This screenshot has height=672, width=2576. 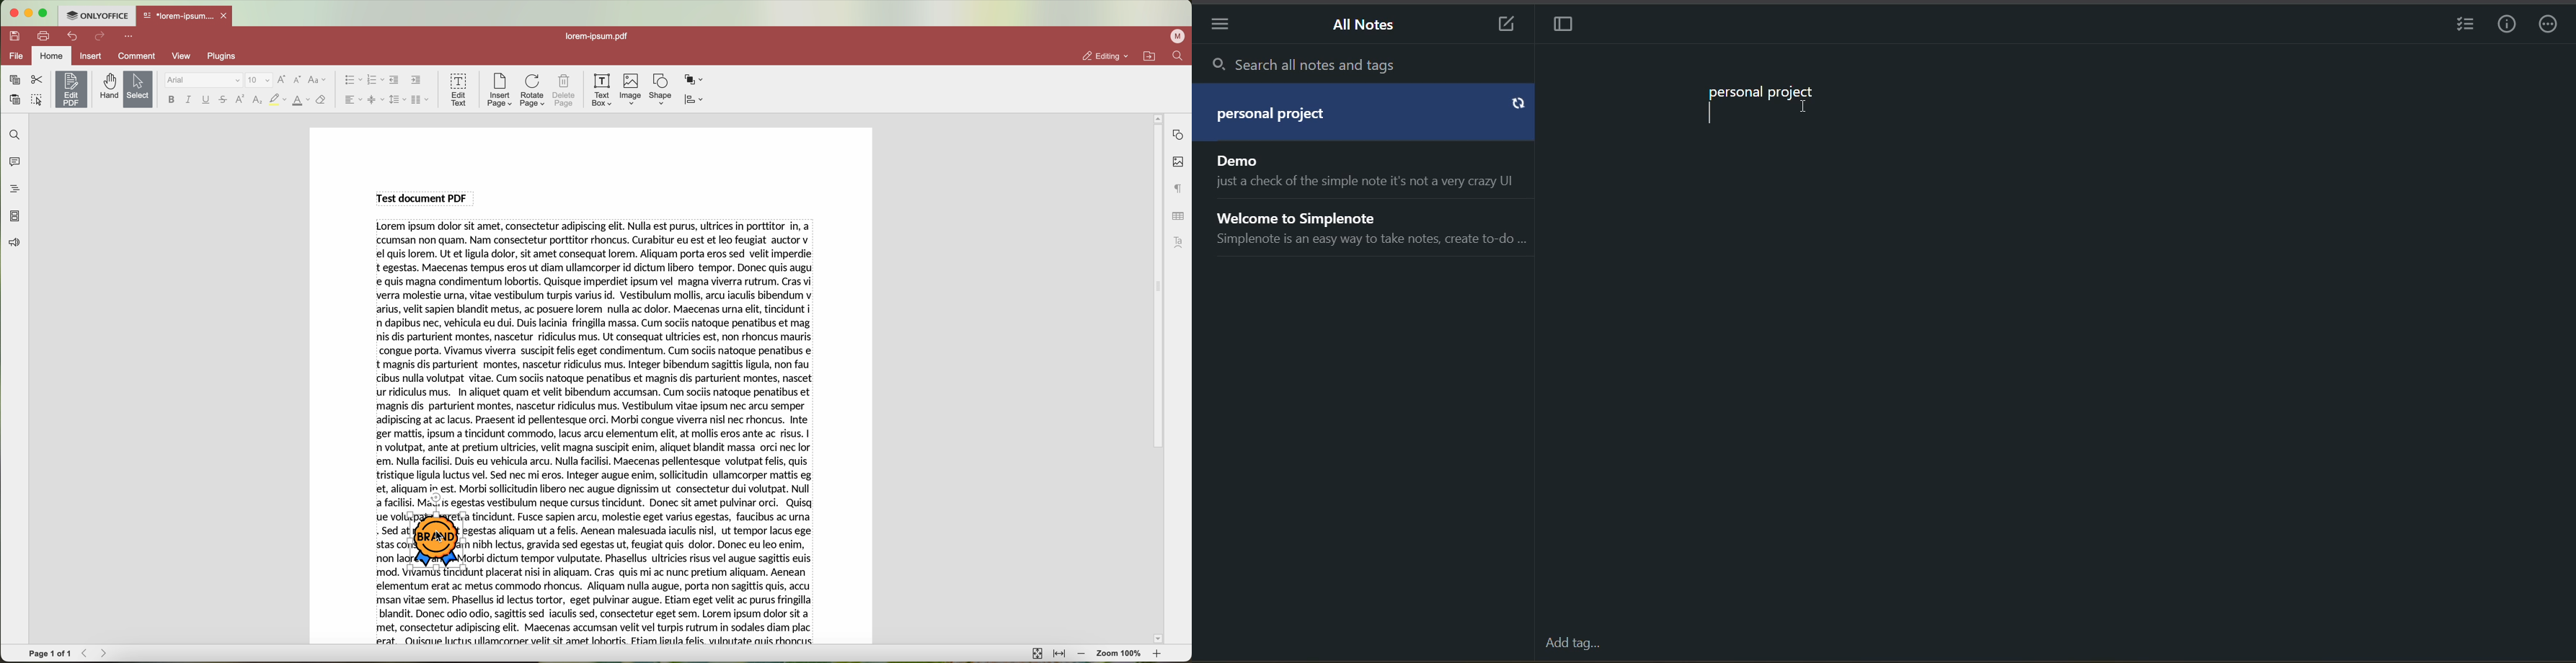 I want to click on Text cursor, so click(x=1807, y=107).